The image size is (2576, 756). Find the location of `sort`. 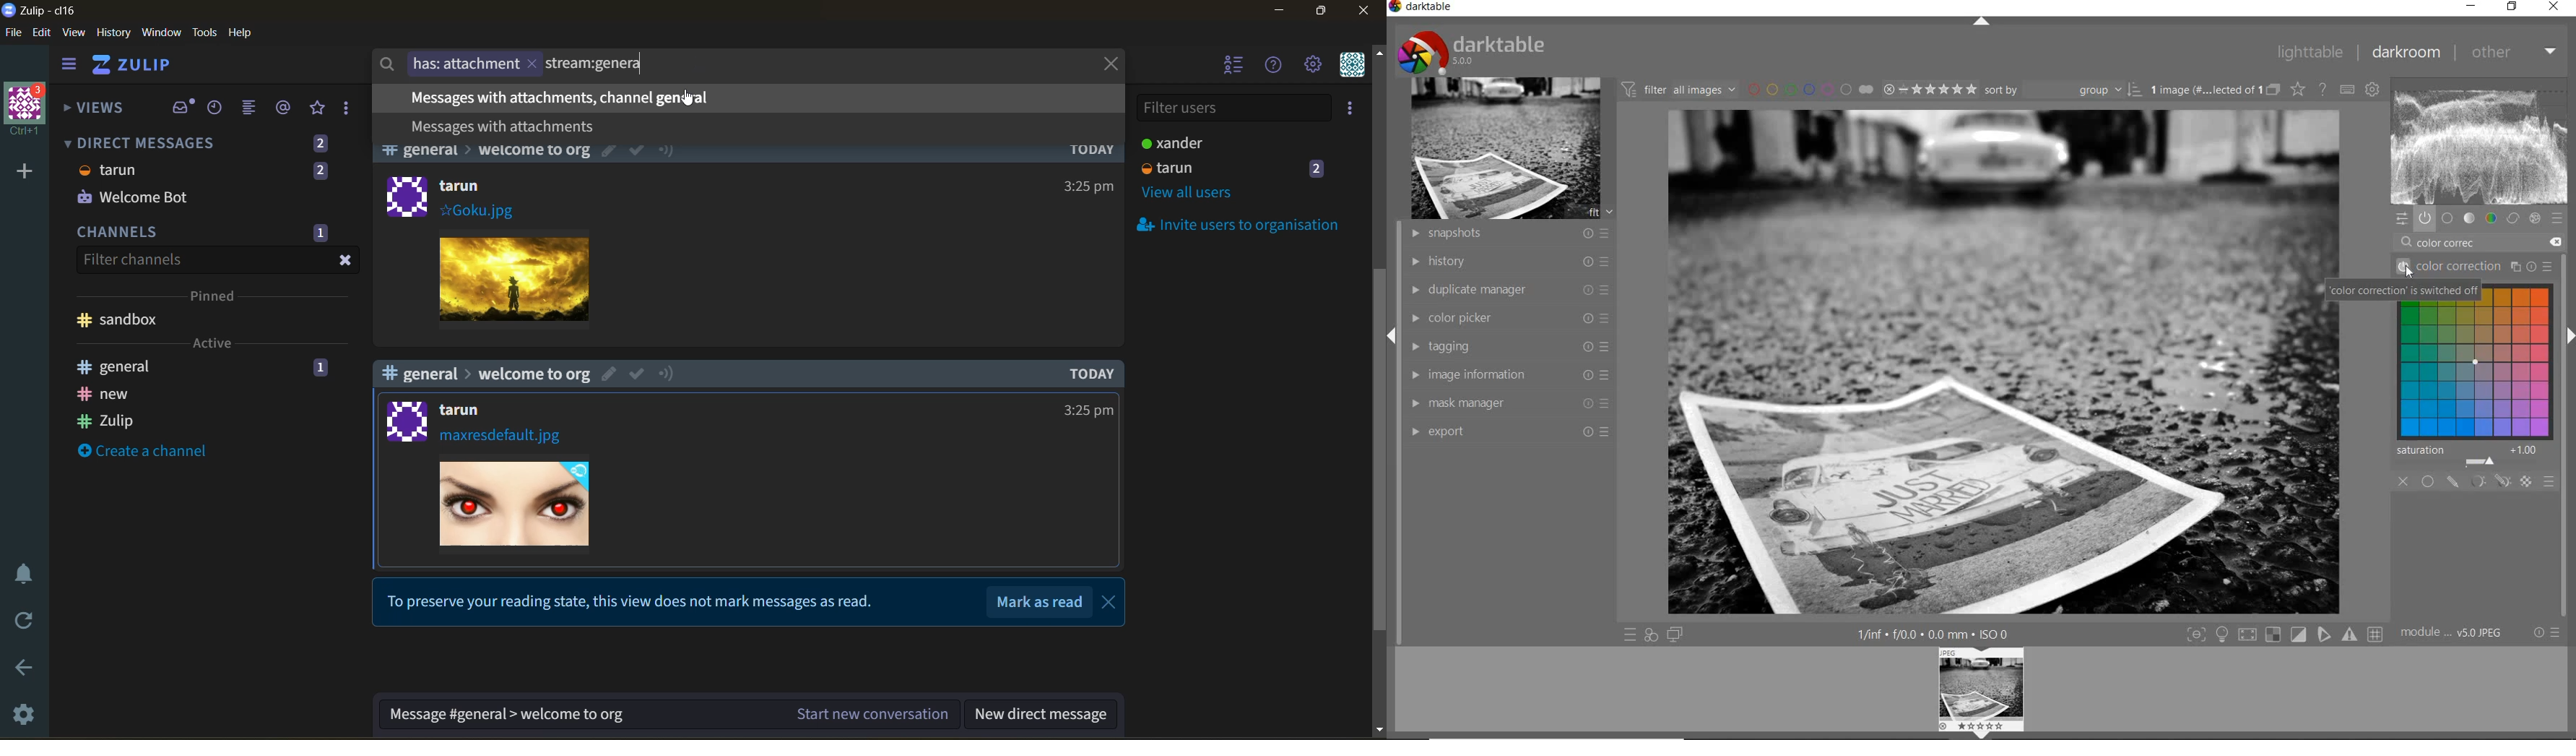

sort is located at coordinates (2064, 89).